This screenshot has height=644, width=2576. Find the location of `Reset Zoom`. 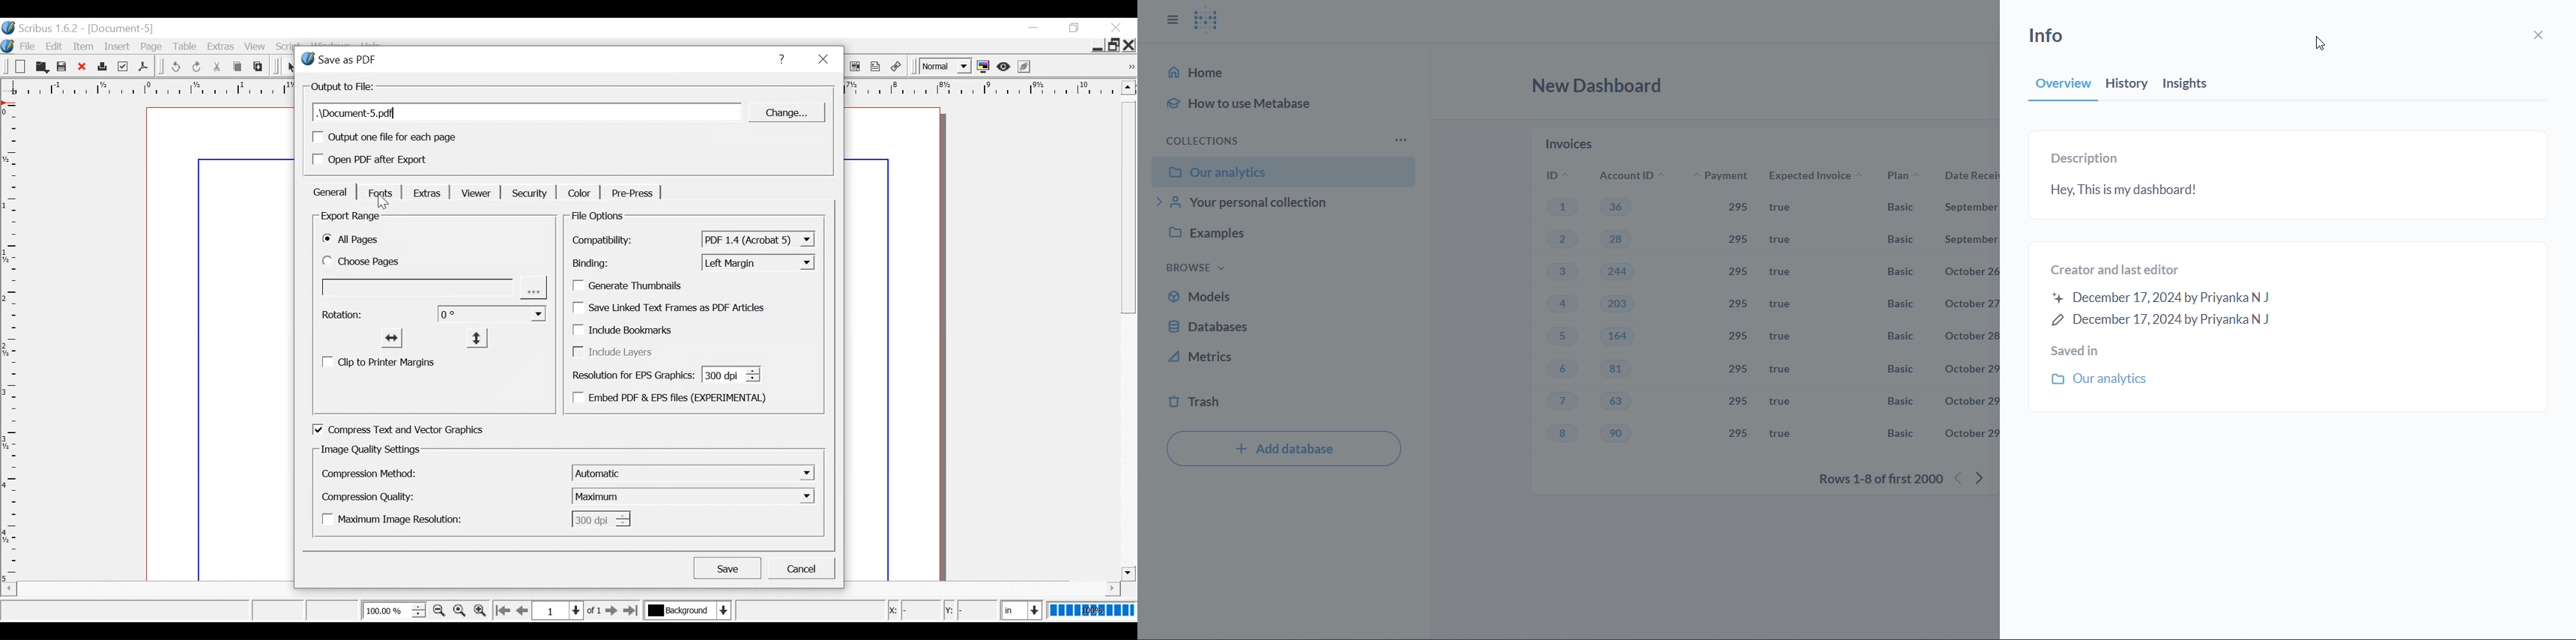

Reset Zoom is located at coordinates (460, 610).